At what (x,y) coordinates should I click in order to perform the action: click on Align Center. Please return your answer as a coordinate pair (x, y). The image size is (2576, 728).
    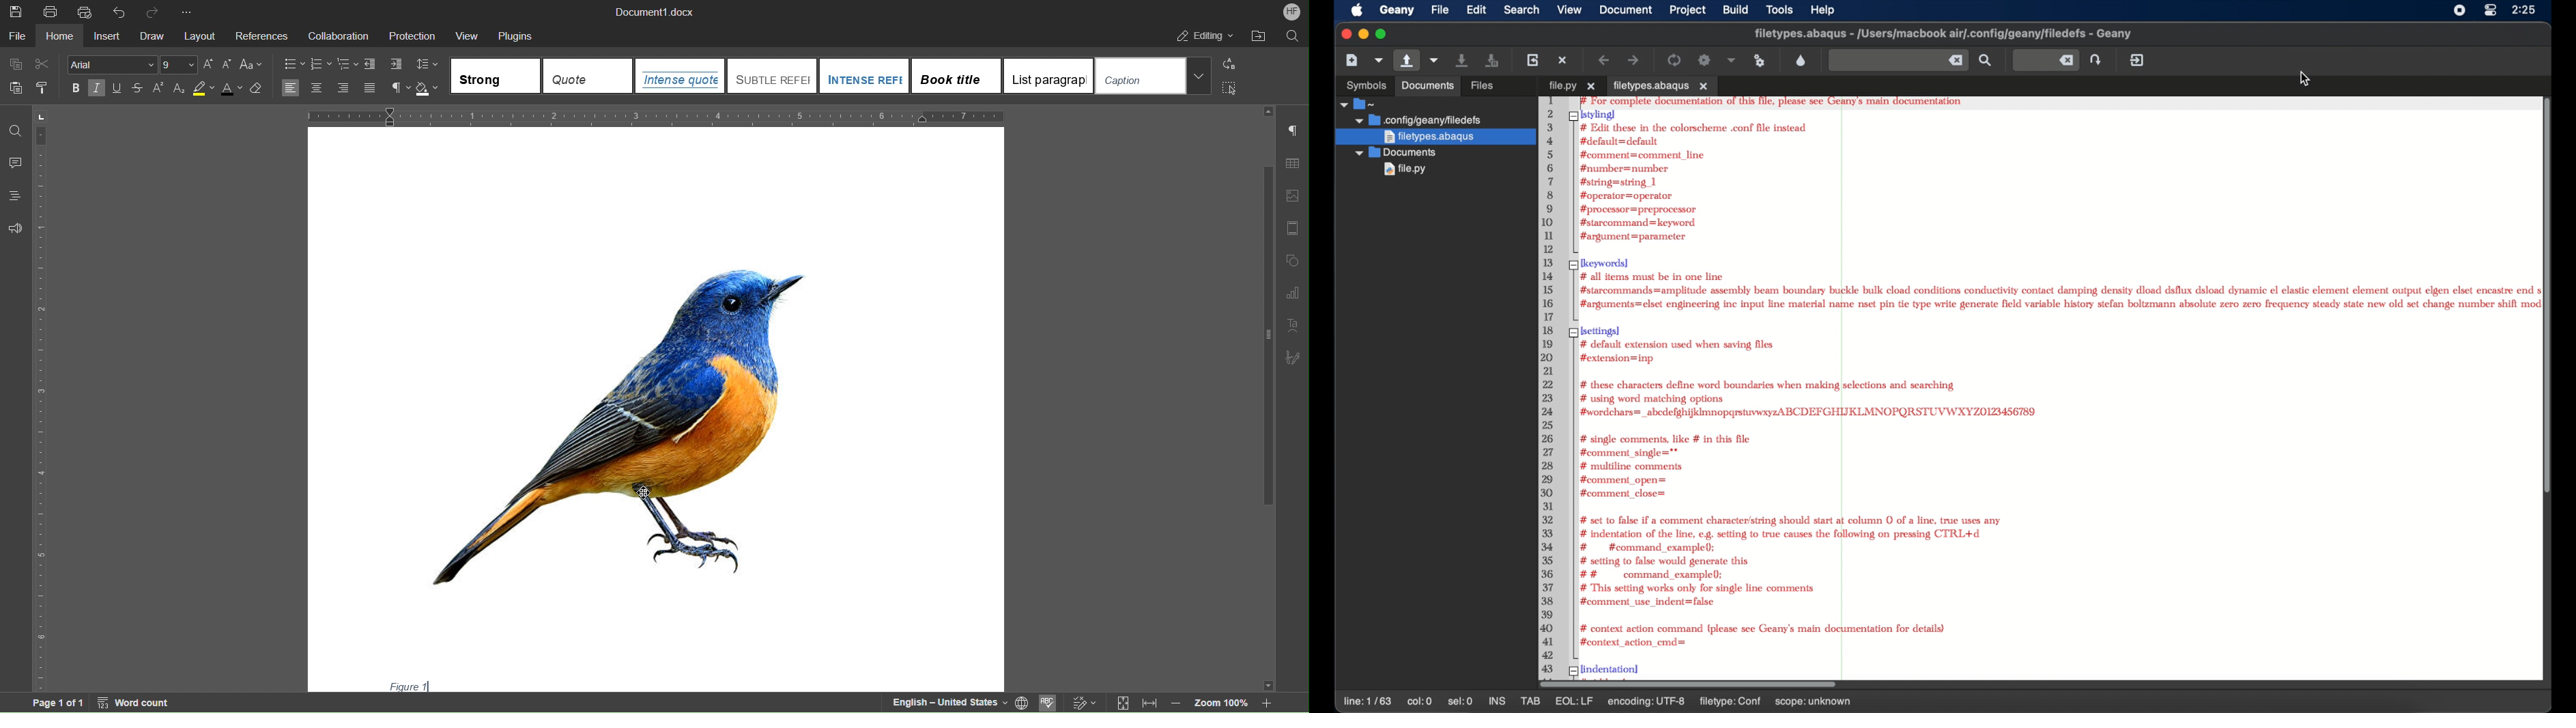
    Looking at the image, I should click on (316, 89).